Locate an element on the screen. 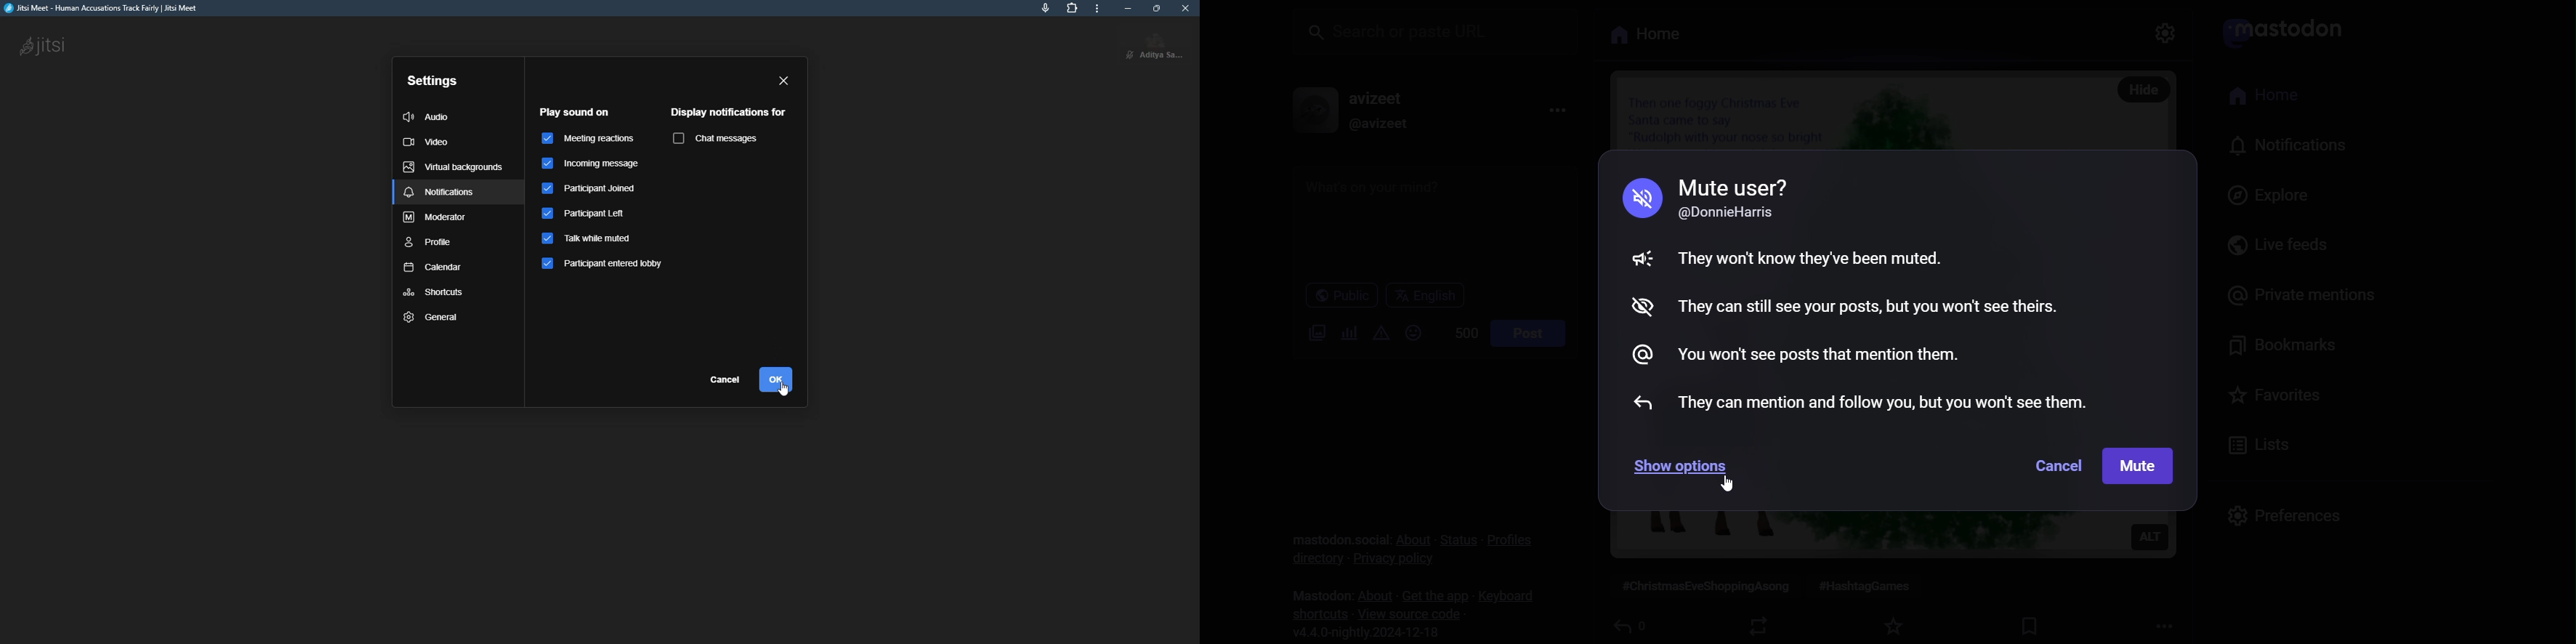 Image resolution: width=2576 pixels, height=644 pixels. They won't know they've been muted. is located at coordinates (1808, 260).